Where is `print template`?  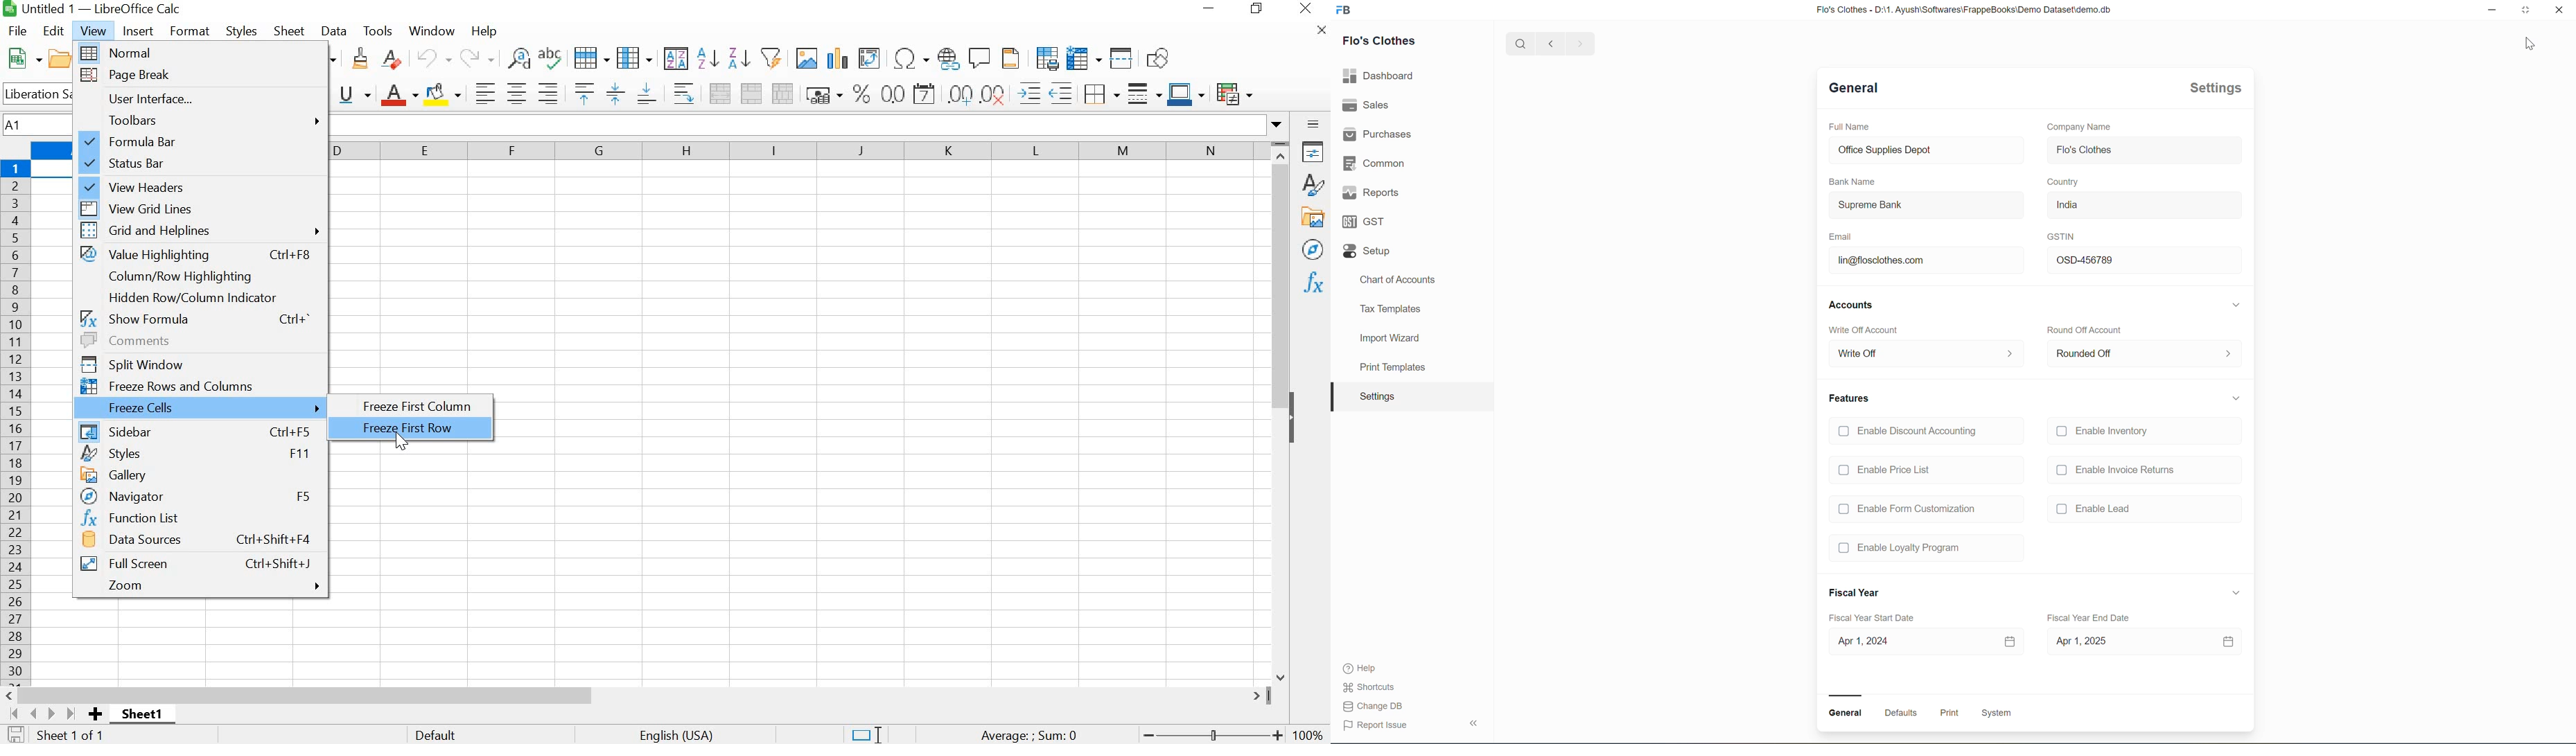
print template is located at coordinates (1386, 370).